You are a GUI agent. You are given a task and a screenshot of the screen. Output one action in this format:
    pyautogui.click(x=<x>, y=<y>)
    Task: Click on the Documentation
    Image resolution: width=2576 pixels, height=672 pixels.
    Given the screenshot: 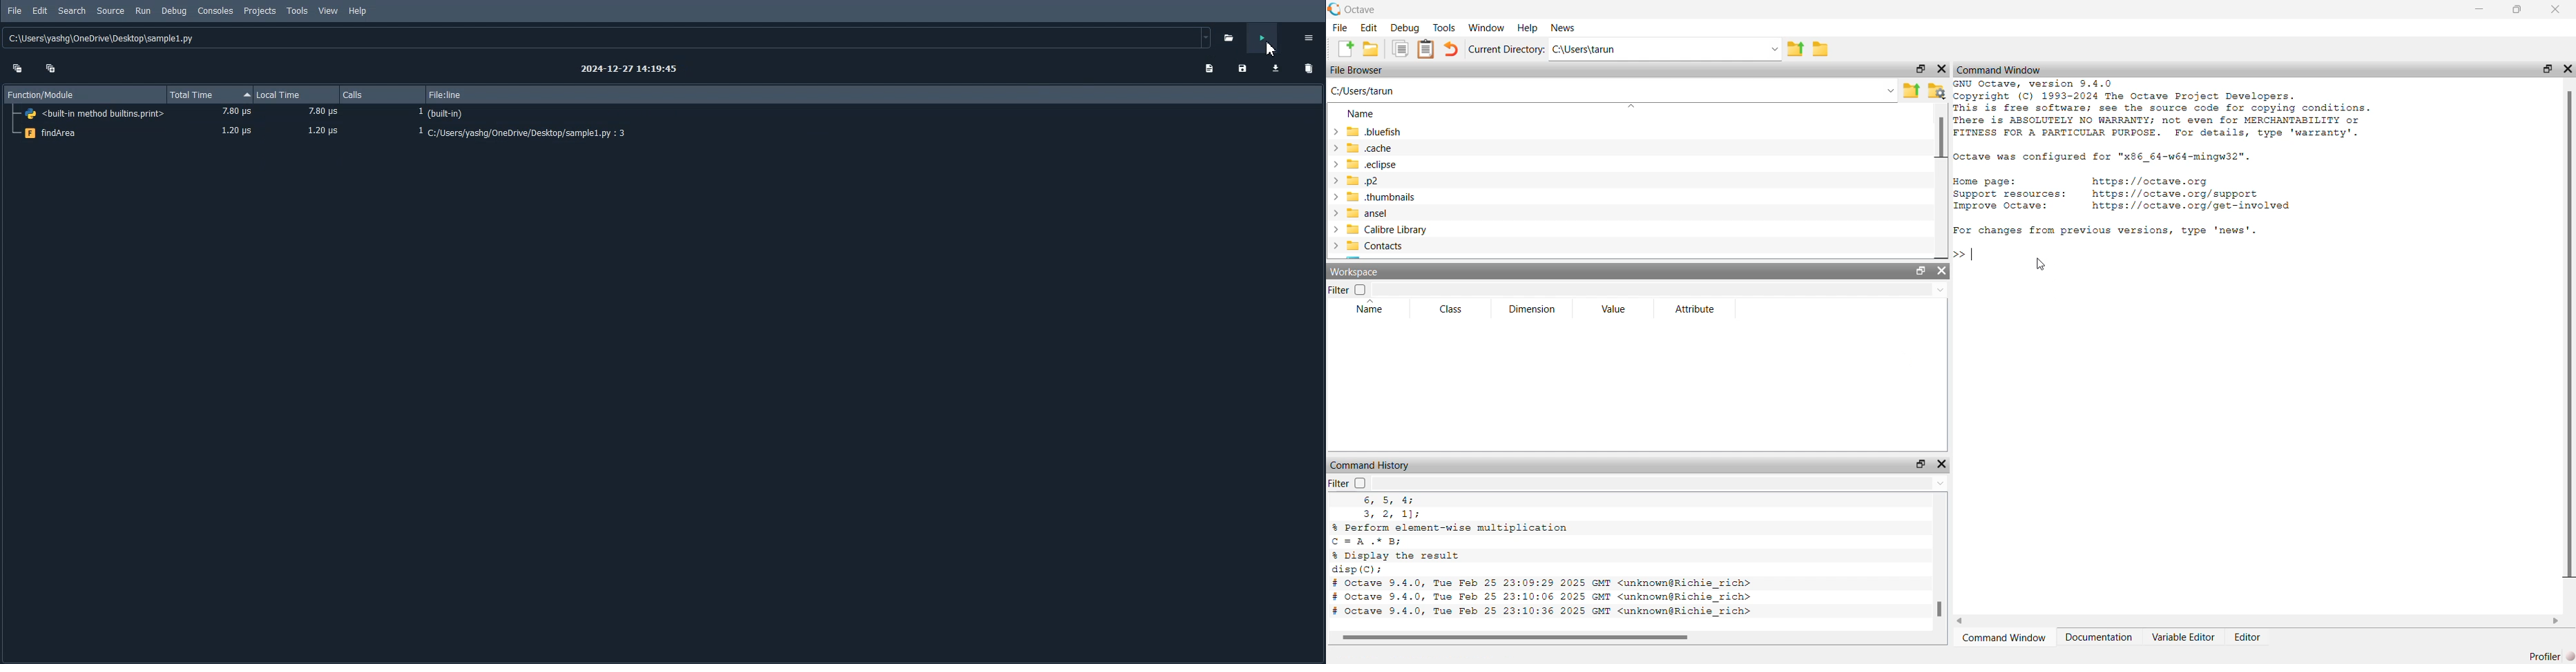 What is the action you would take?
    pyautogui.click(x=2100, y=638)
    